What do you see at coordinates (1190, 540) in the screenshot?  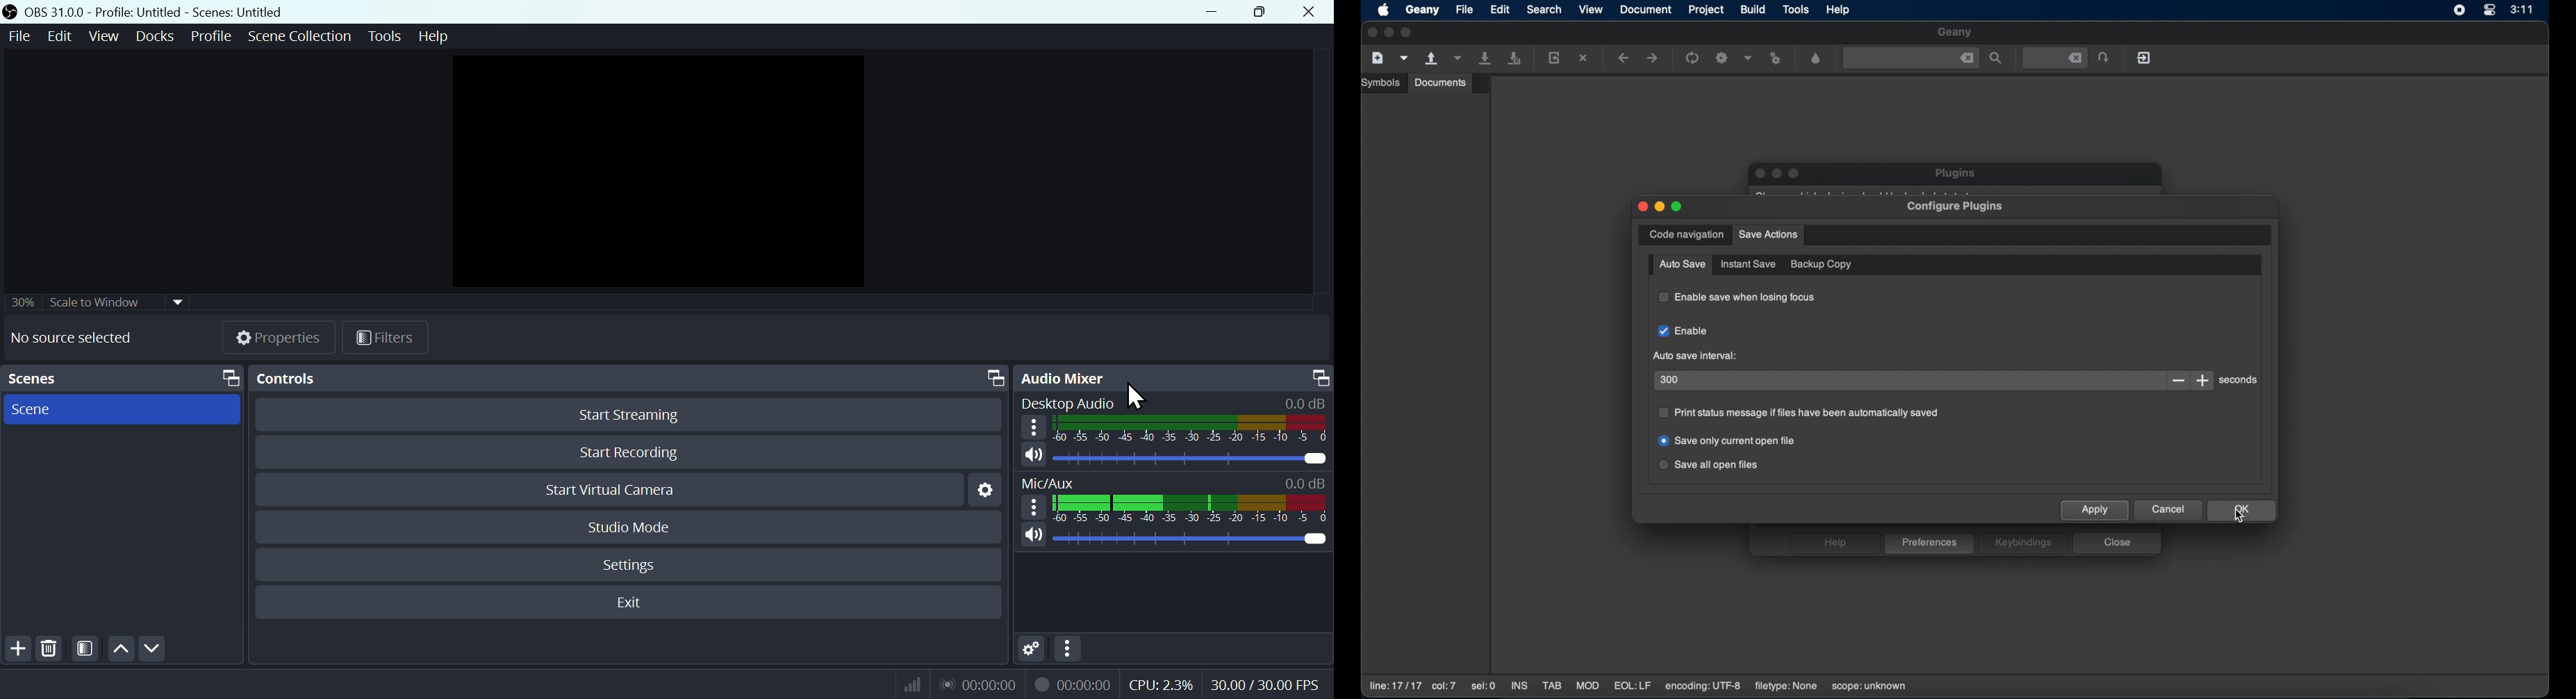 I see `Mic/Aux` at bounding box center [1190, 540].